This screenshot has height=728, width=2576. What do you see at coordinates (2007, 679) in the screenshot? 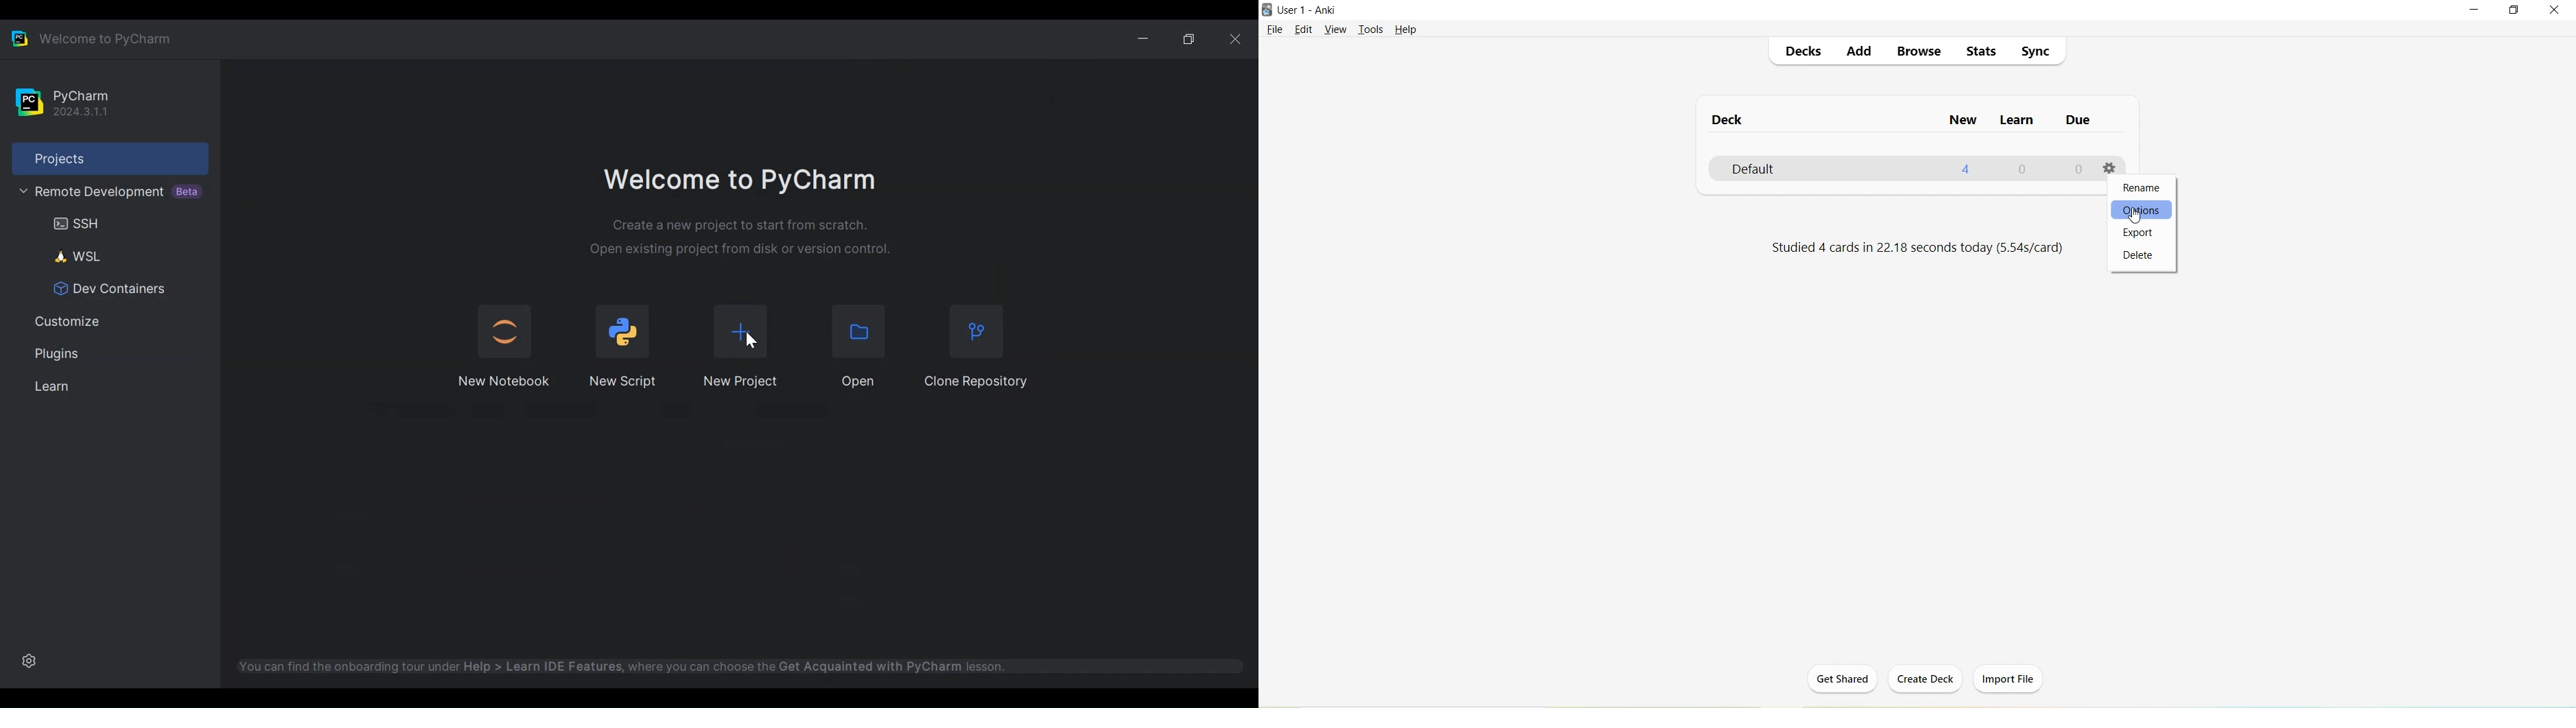
I see `Import File` at bounding box center [2007, 679].